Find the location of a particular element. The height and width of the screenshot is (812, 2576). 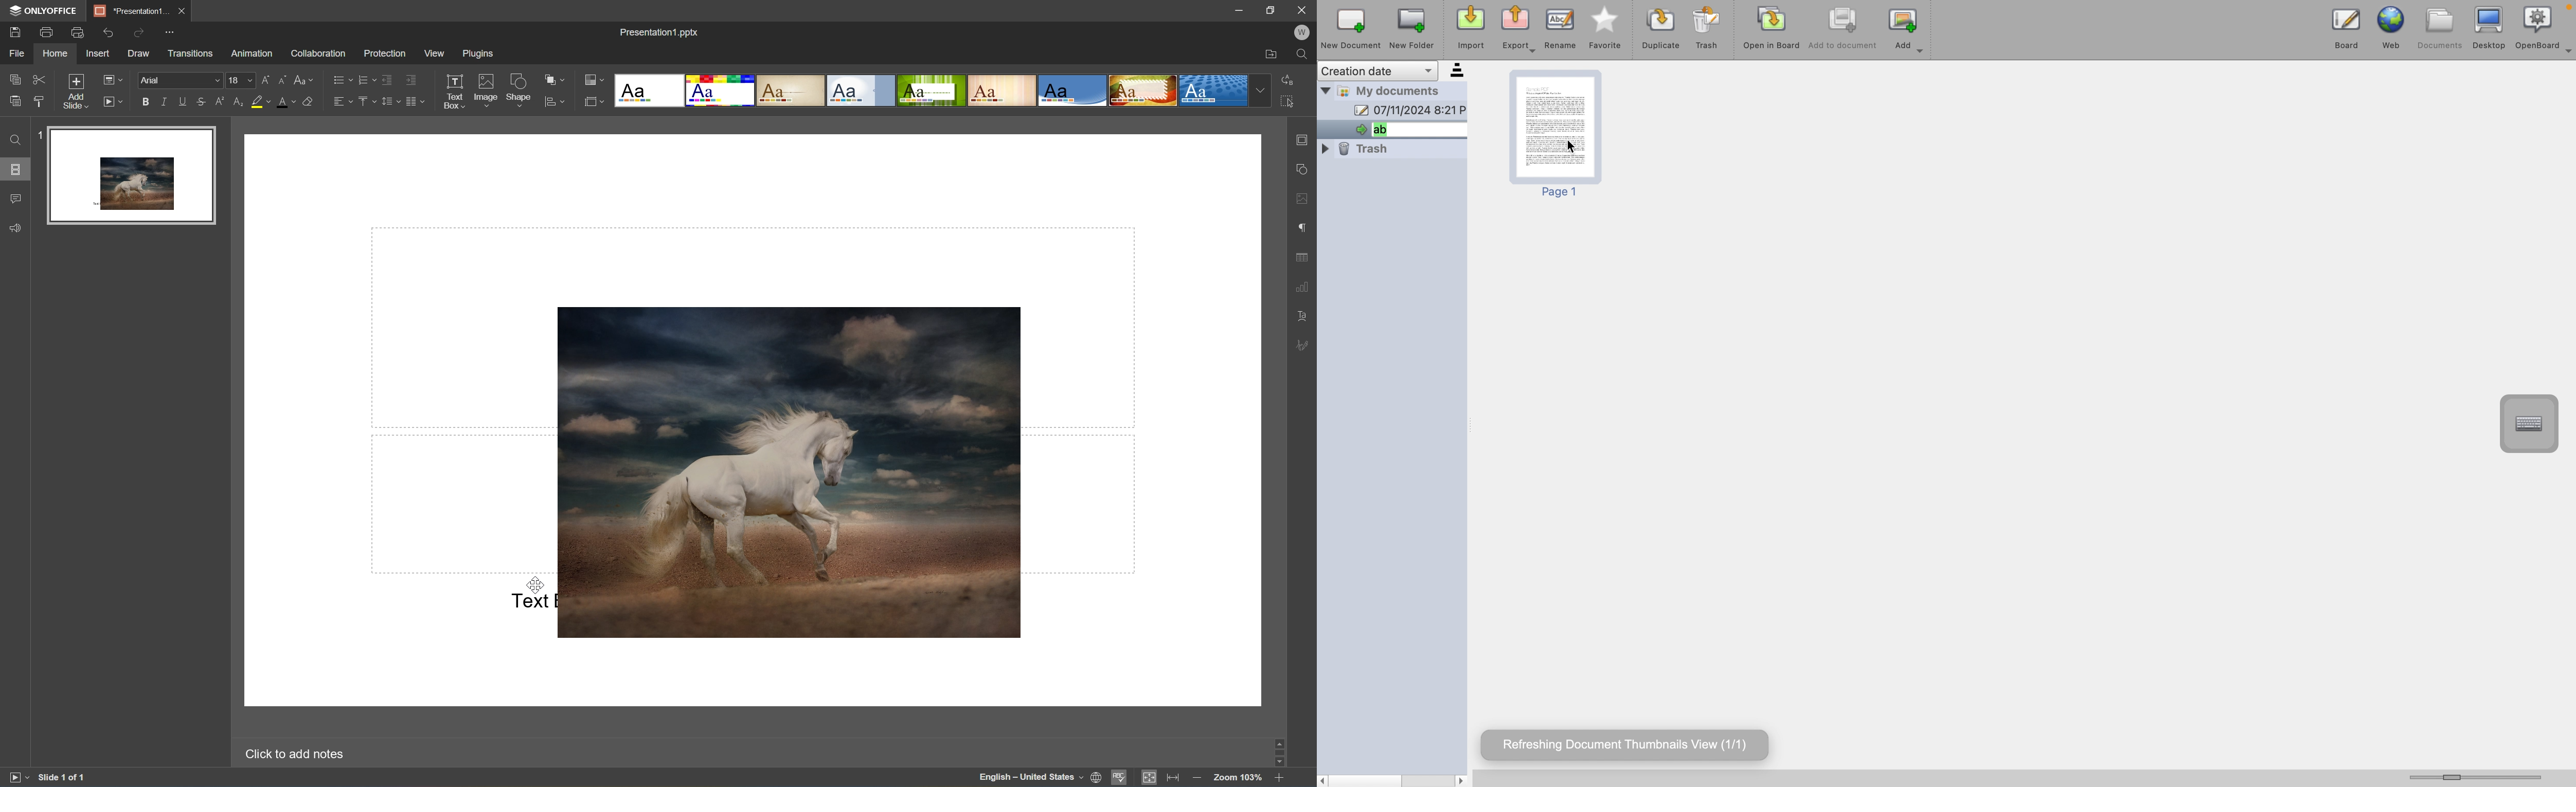

Insert is located at coordinates (99, 53).